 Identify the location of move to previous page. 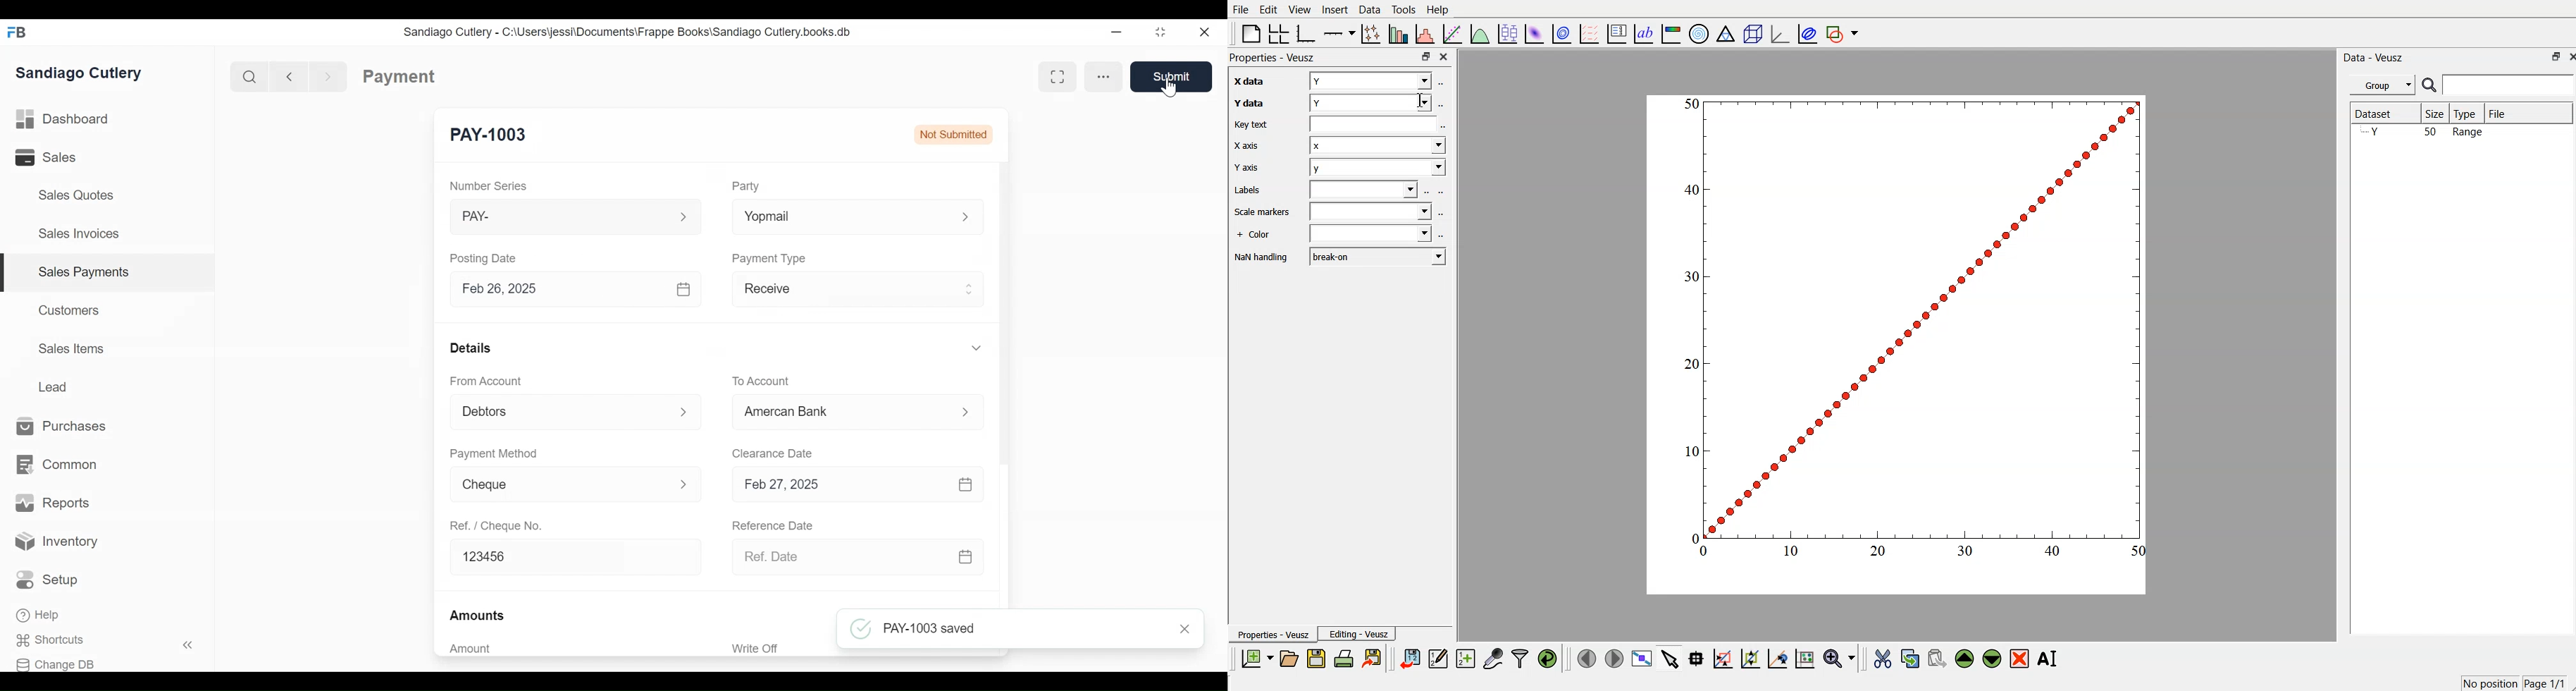
(1587, 658).